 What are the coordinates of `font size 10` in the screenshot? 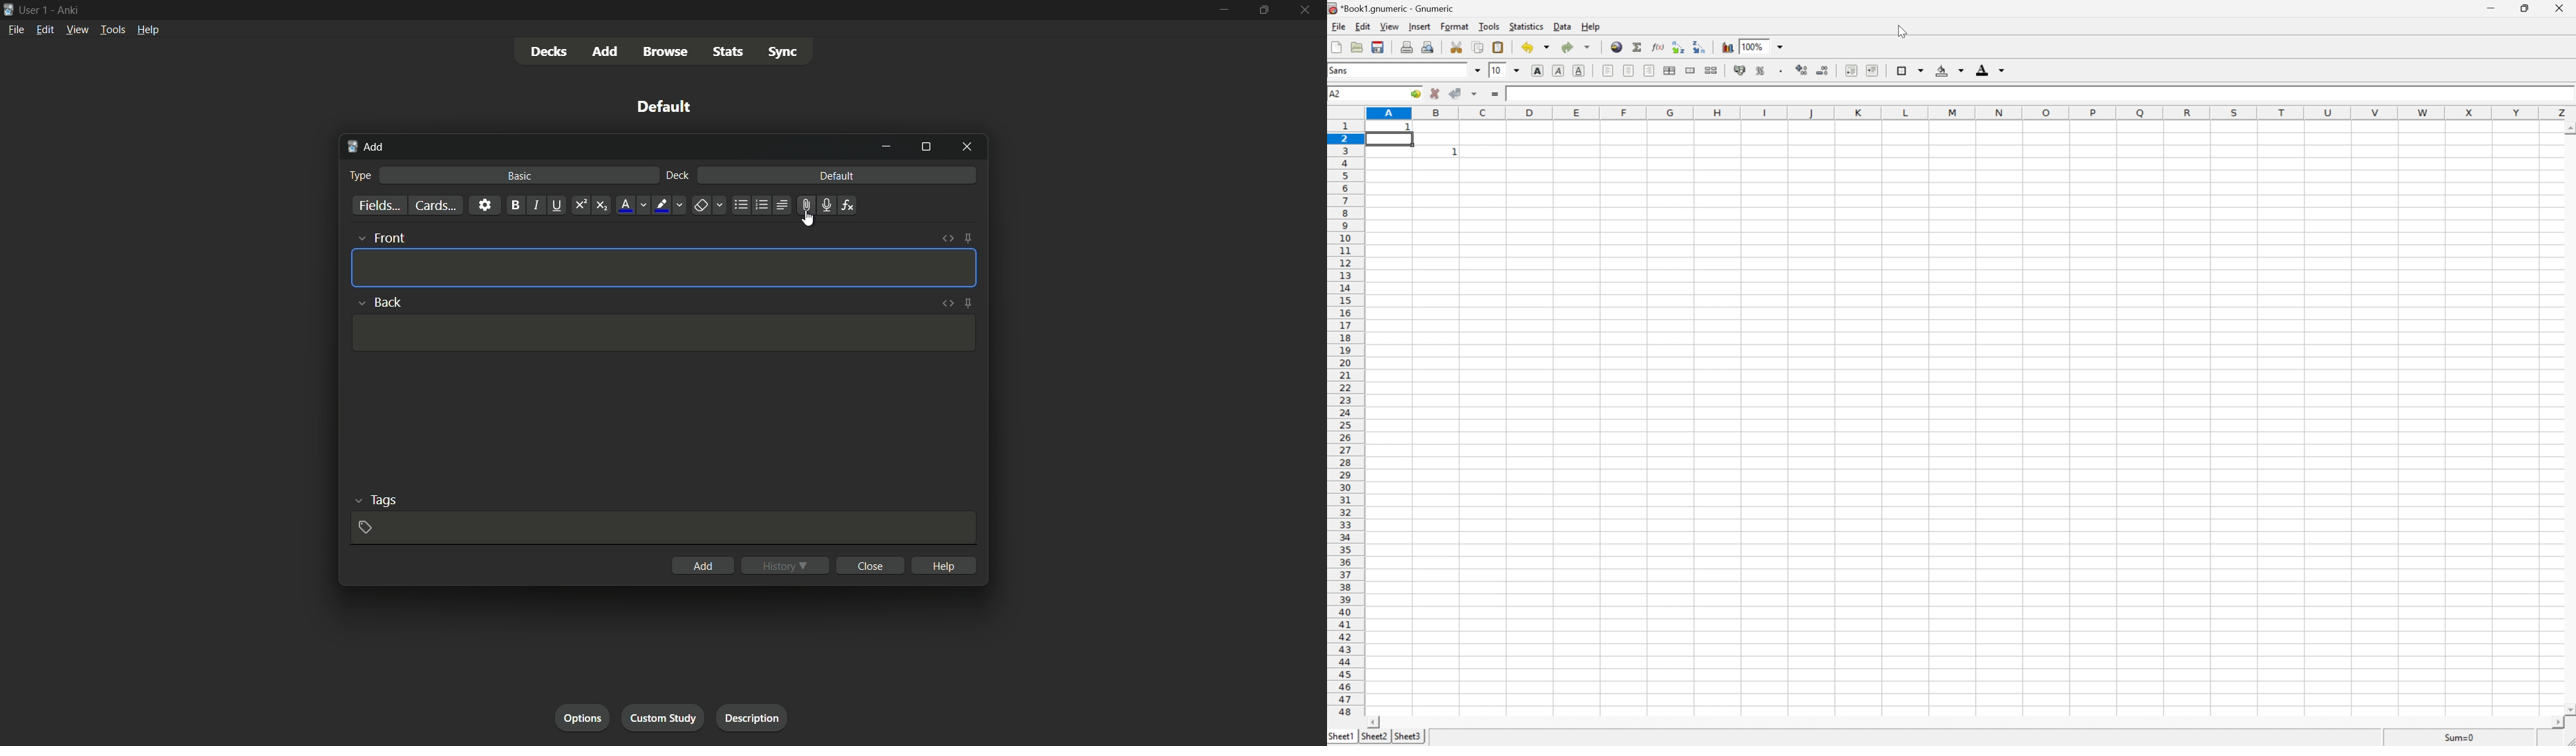 It's located at (1507, 70).